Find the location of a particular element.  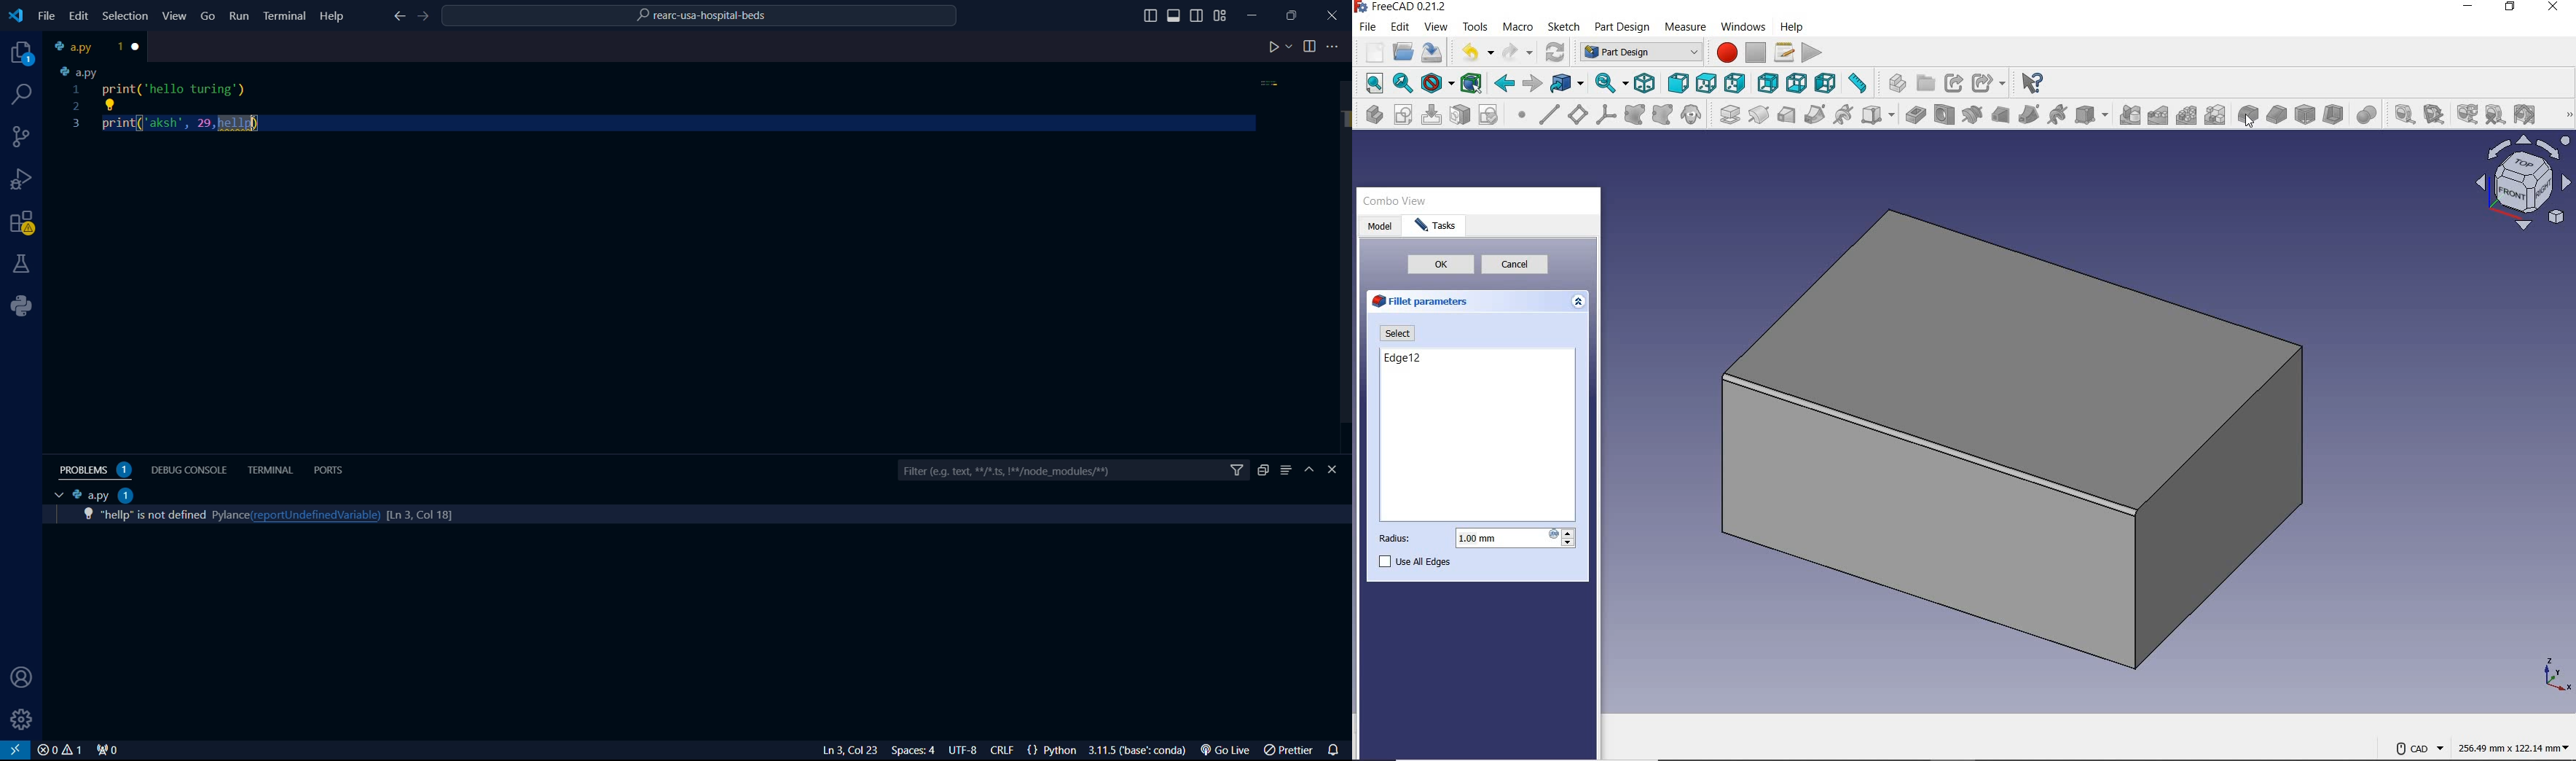

Rounded edge is located at coordinates (1936, 458).